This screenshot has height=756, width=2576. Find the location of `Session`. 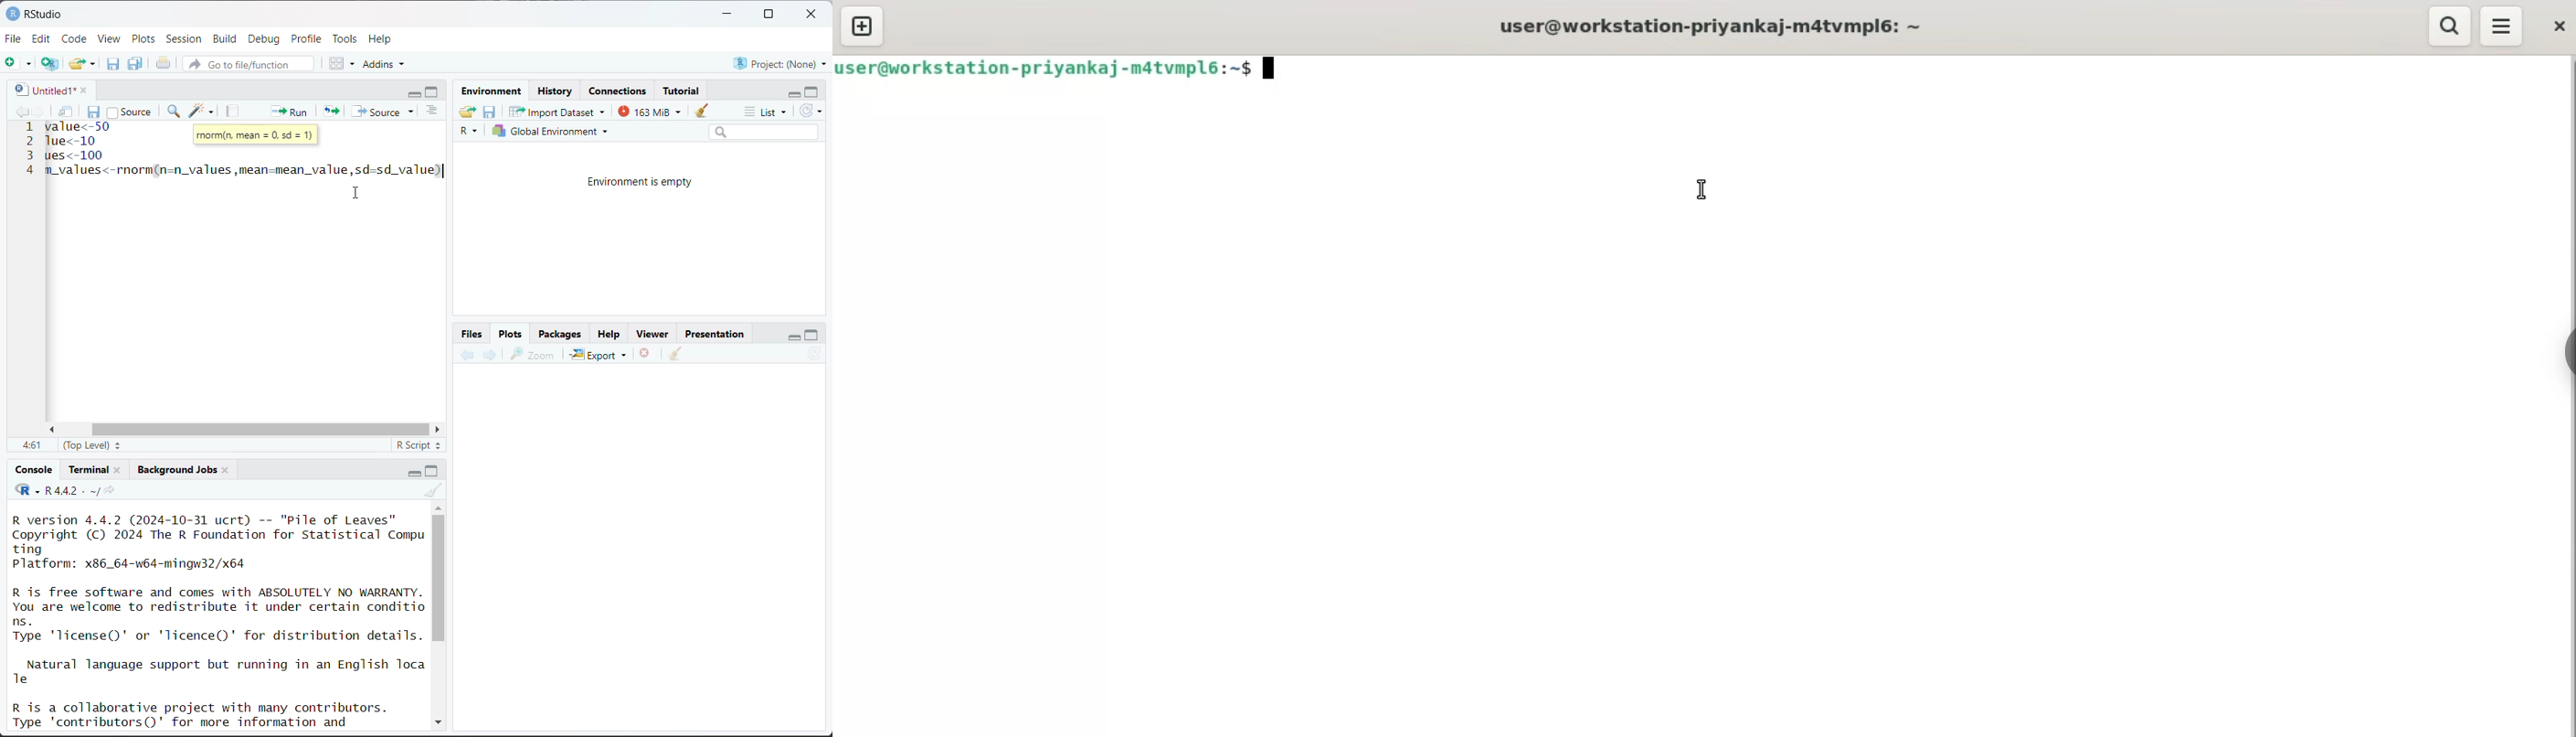

Session is located at coordinates (184, 40).